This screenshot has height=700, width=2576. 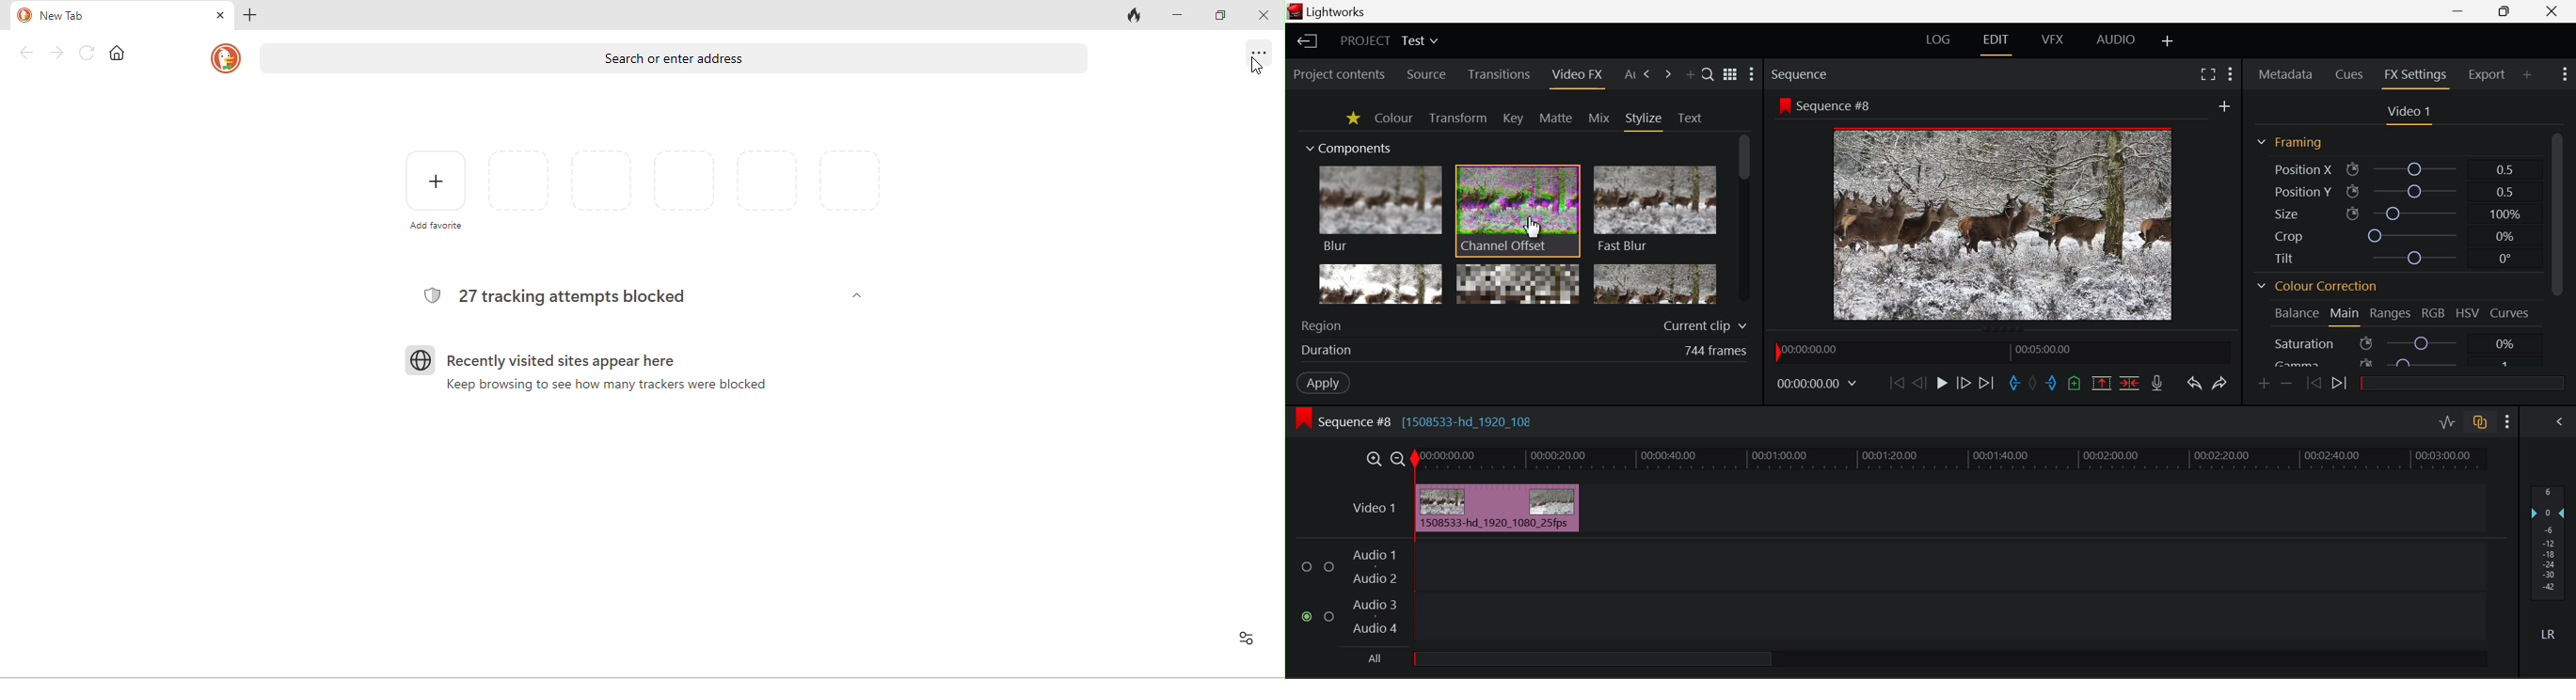 I want to click on Remove marked Section, so click(x=2104, y=384).